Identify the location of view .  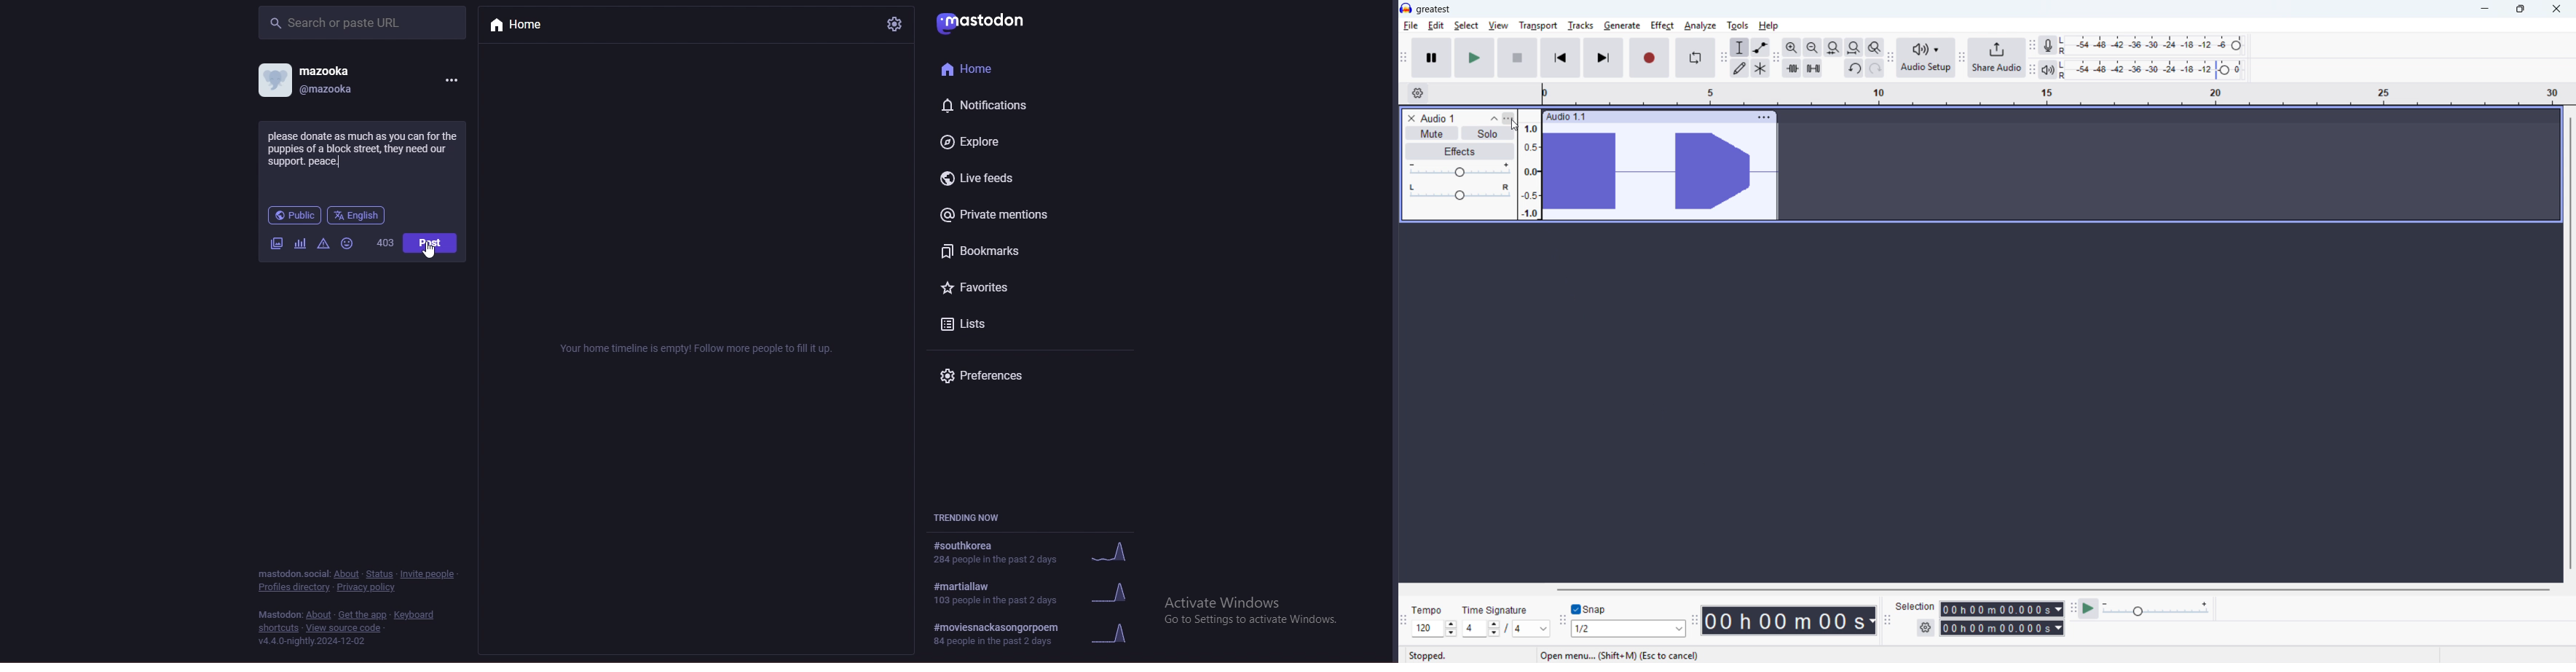
(1498, 25).